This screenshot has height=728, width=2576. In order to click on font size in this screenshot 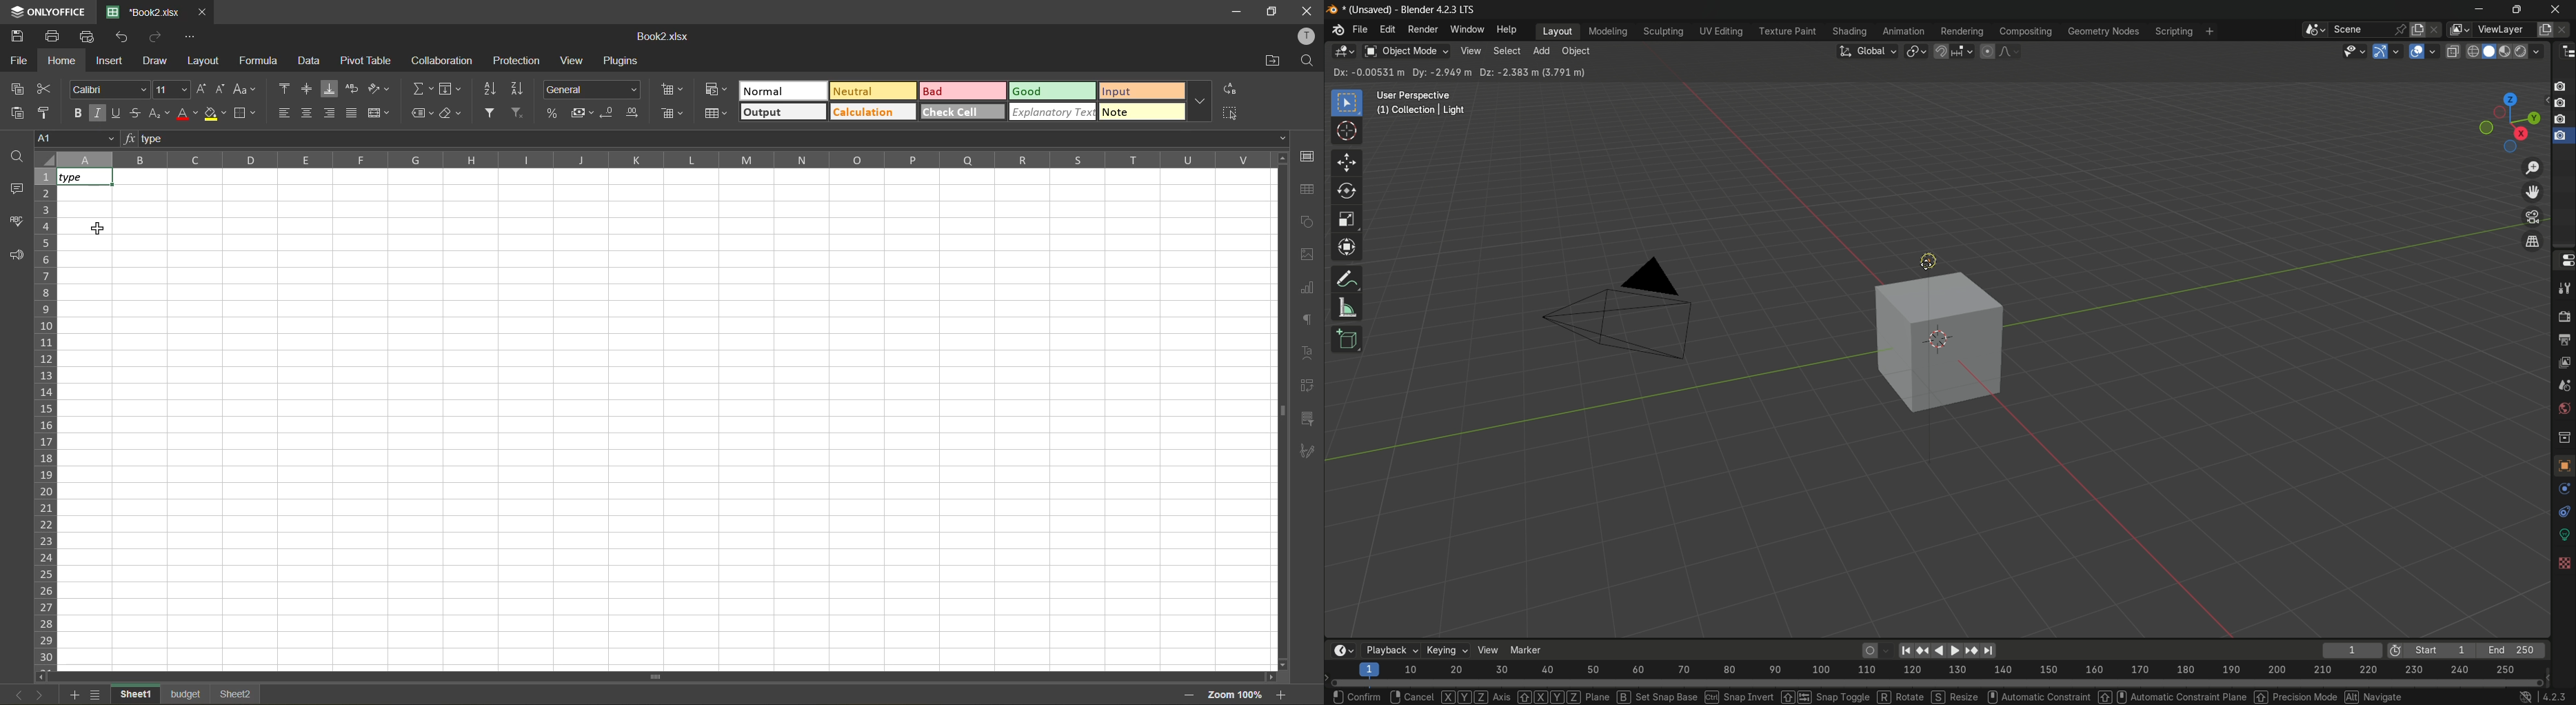, I will do `click(170, 90)`.